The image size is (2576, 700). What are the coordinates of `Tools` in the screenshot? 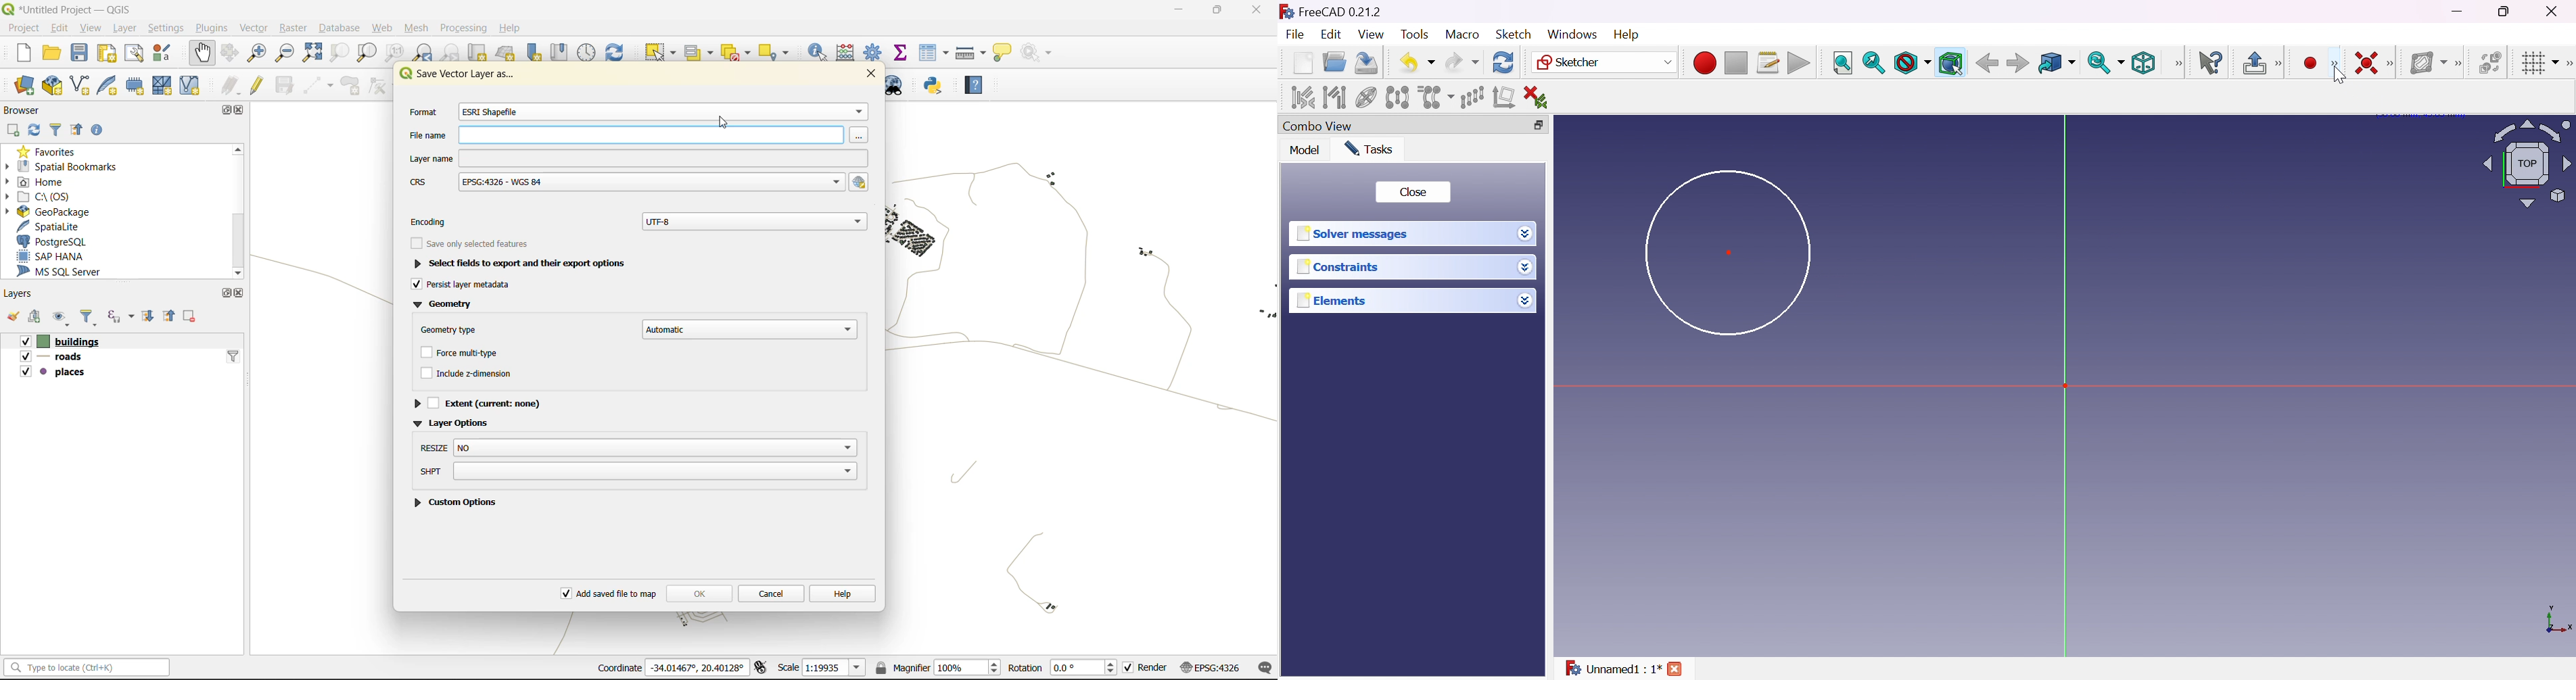 It's located at (1416, 34).